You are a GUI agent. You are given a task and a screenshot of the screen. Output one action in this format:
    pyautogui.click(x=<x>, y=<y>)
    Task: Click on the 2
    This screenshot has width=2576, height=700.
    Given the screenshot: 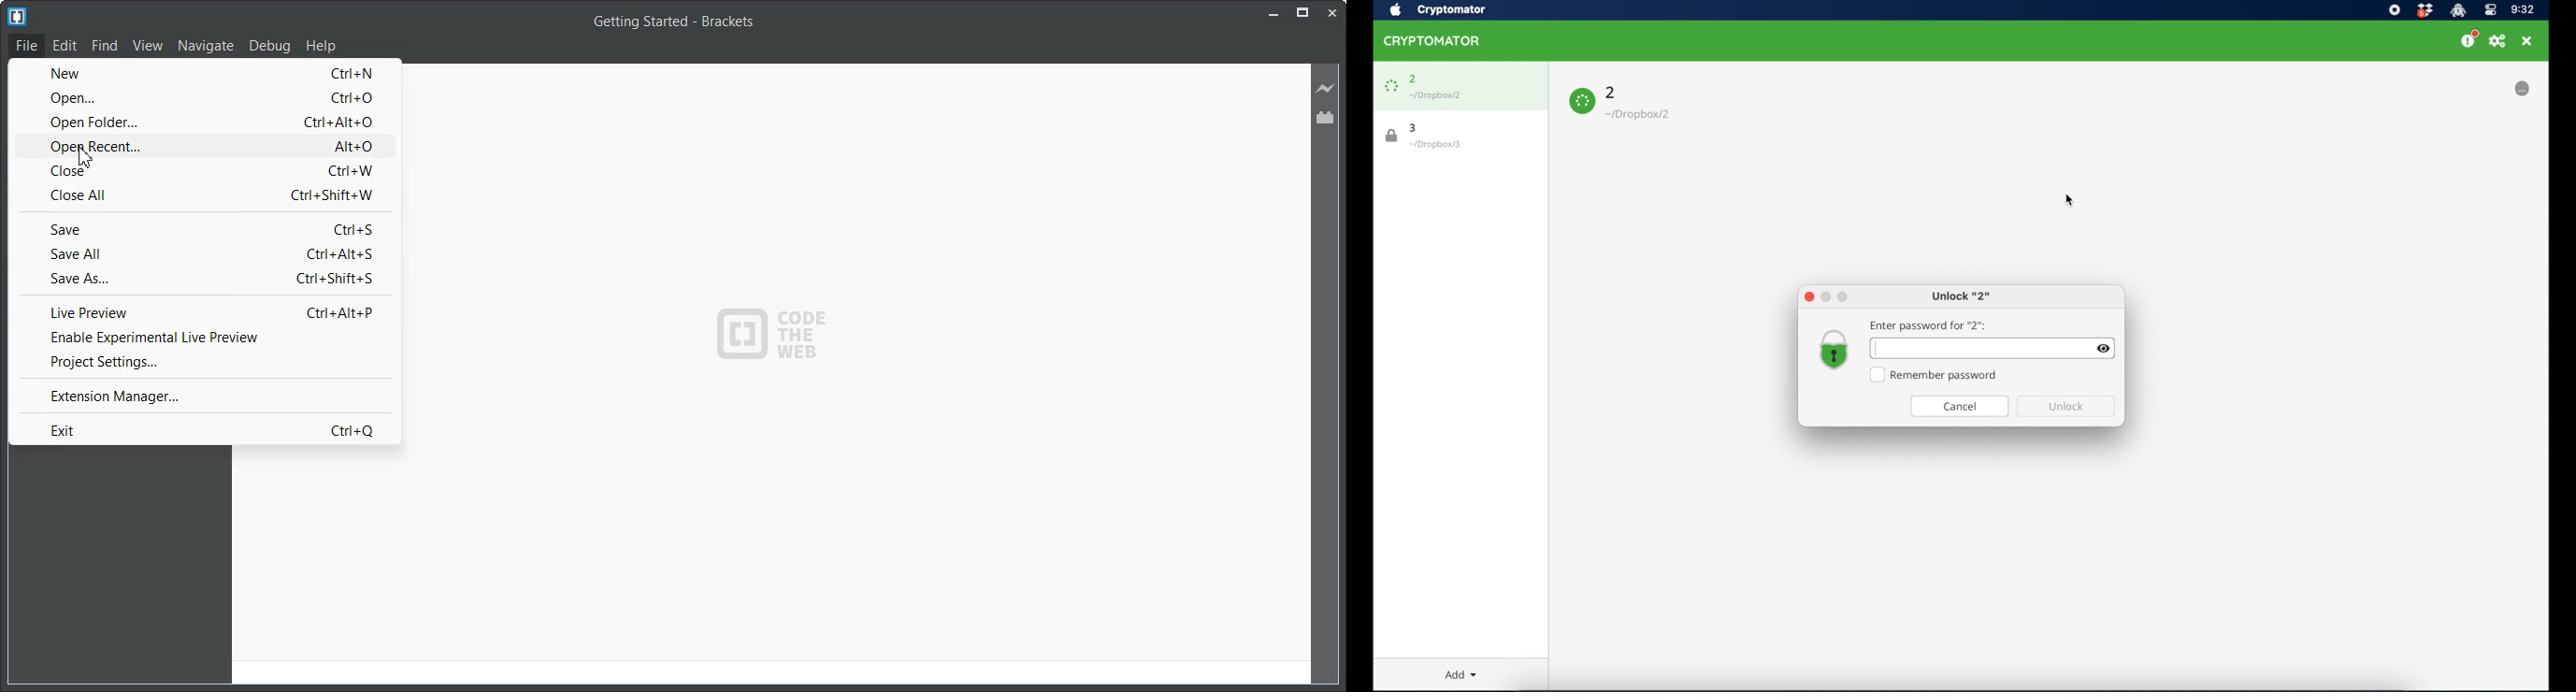 What is the action you would take?
    pyautogui.click(x=1612, y=92)
    